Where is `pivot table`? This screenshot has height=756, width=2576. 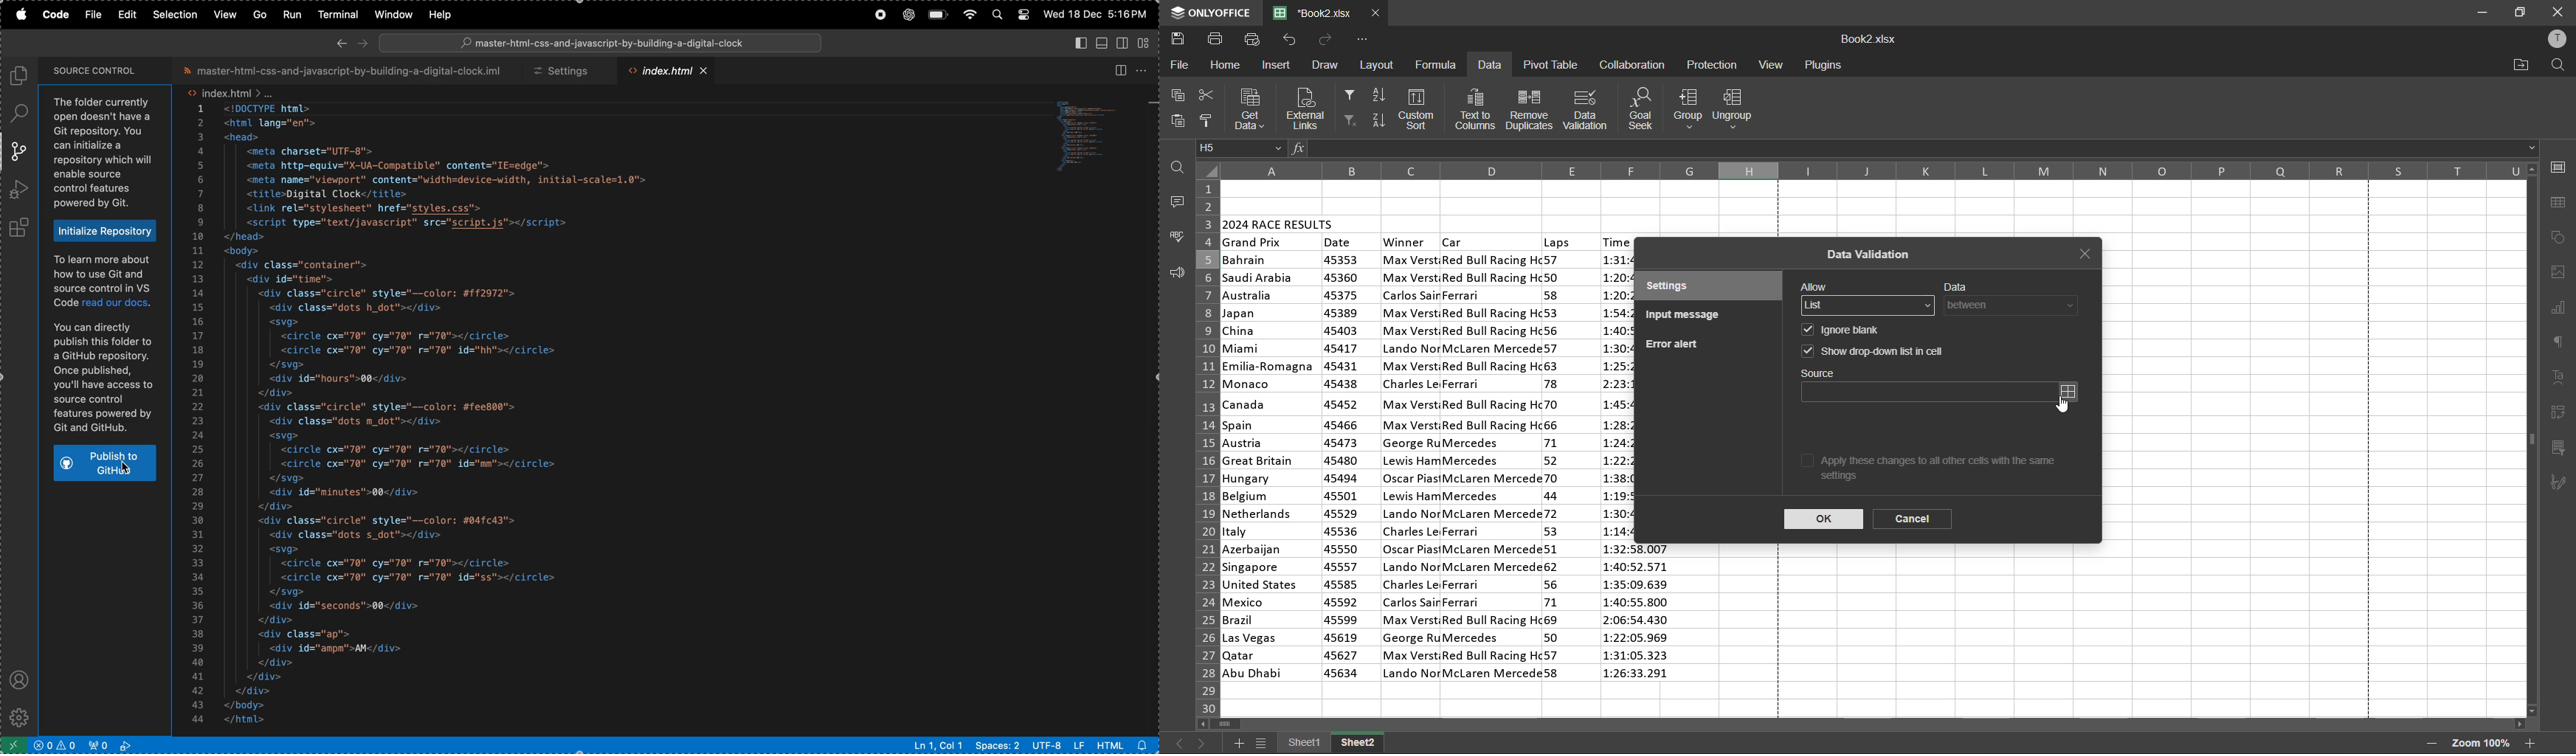 pivot table is located at coordinates (2559, 413).